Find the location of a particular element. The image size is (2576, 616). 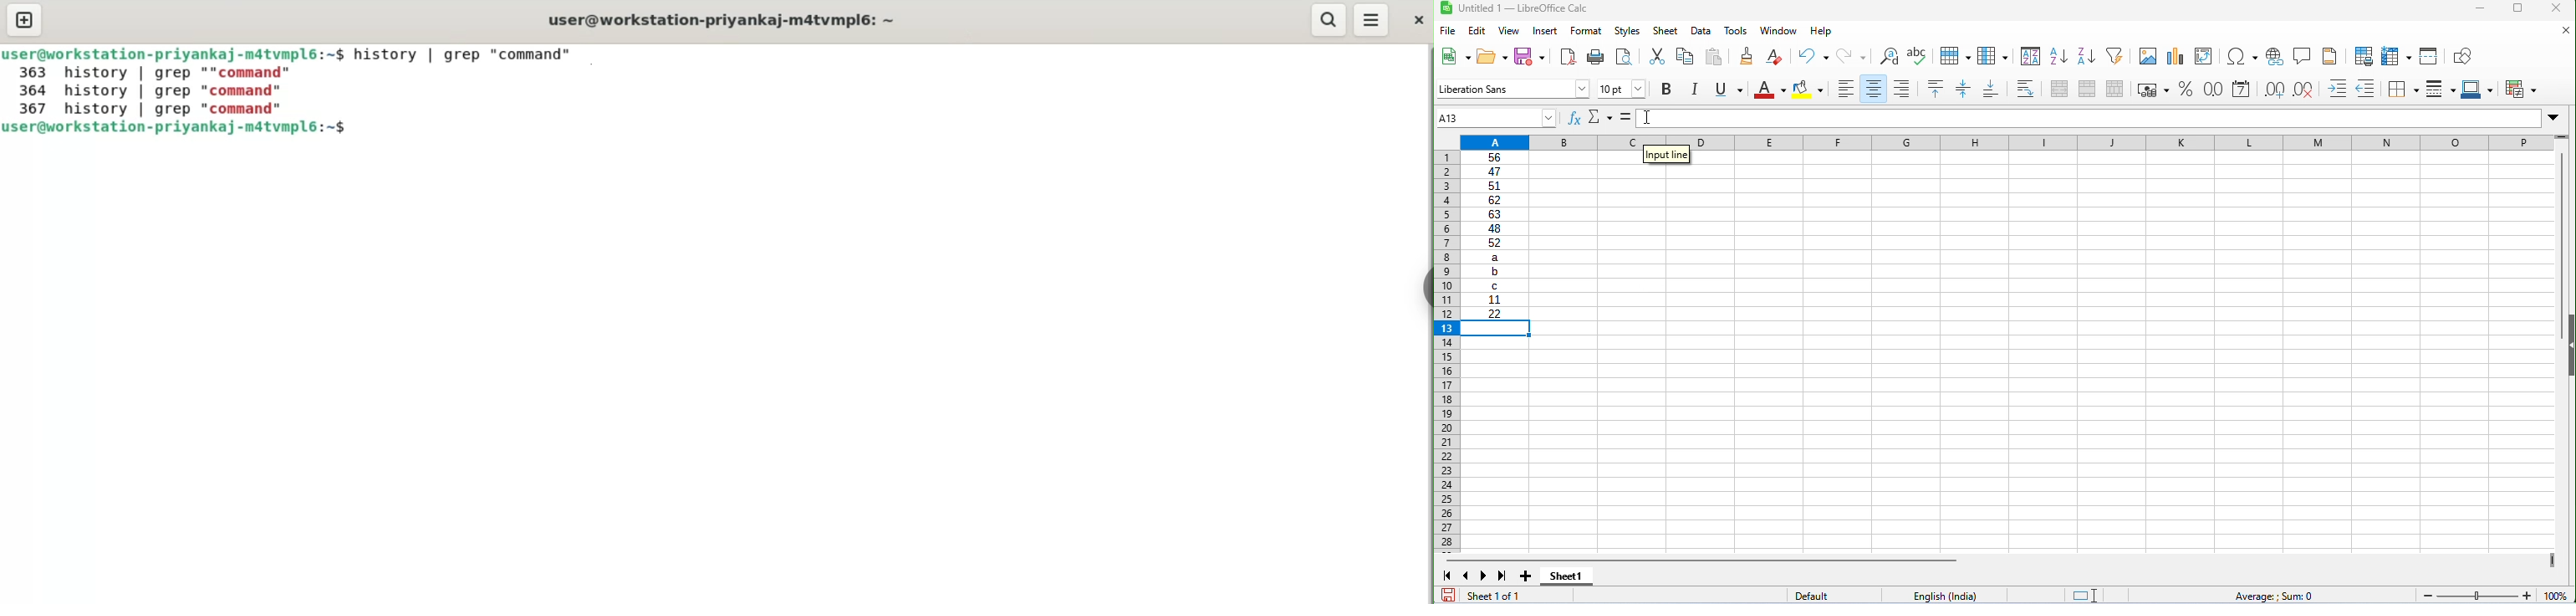

cursor is located at coordinates (1646, 117).